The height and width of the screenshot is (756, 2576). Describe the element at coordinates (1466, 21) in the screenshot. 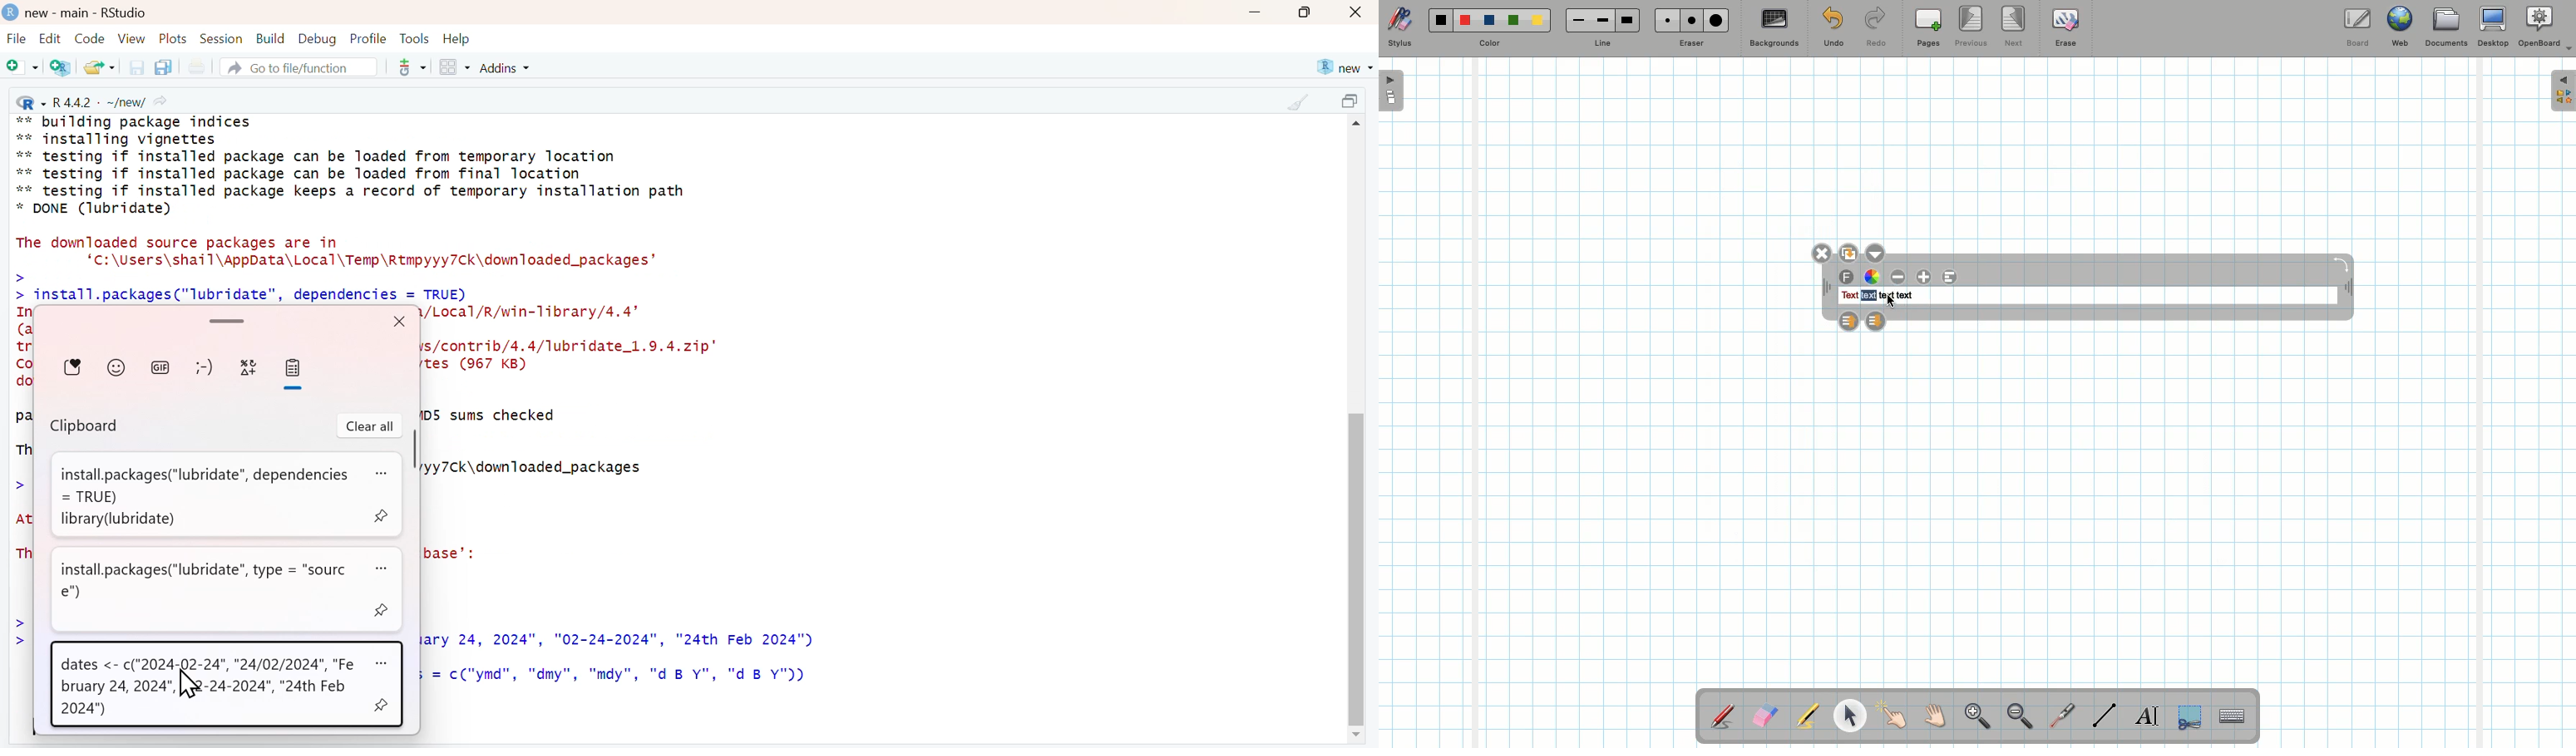

I see `Red` at that location.